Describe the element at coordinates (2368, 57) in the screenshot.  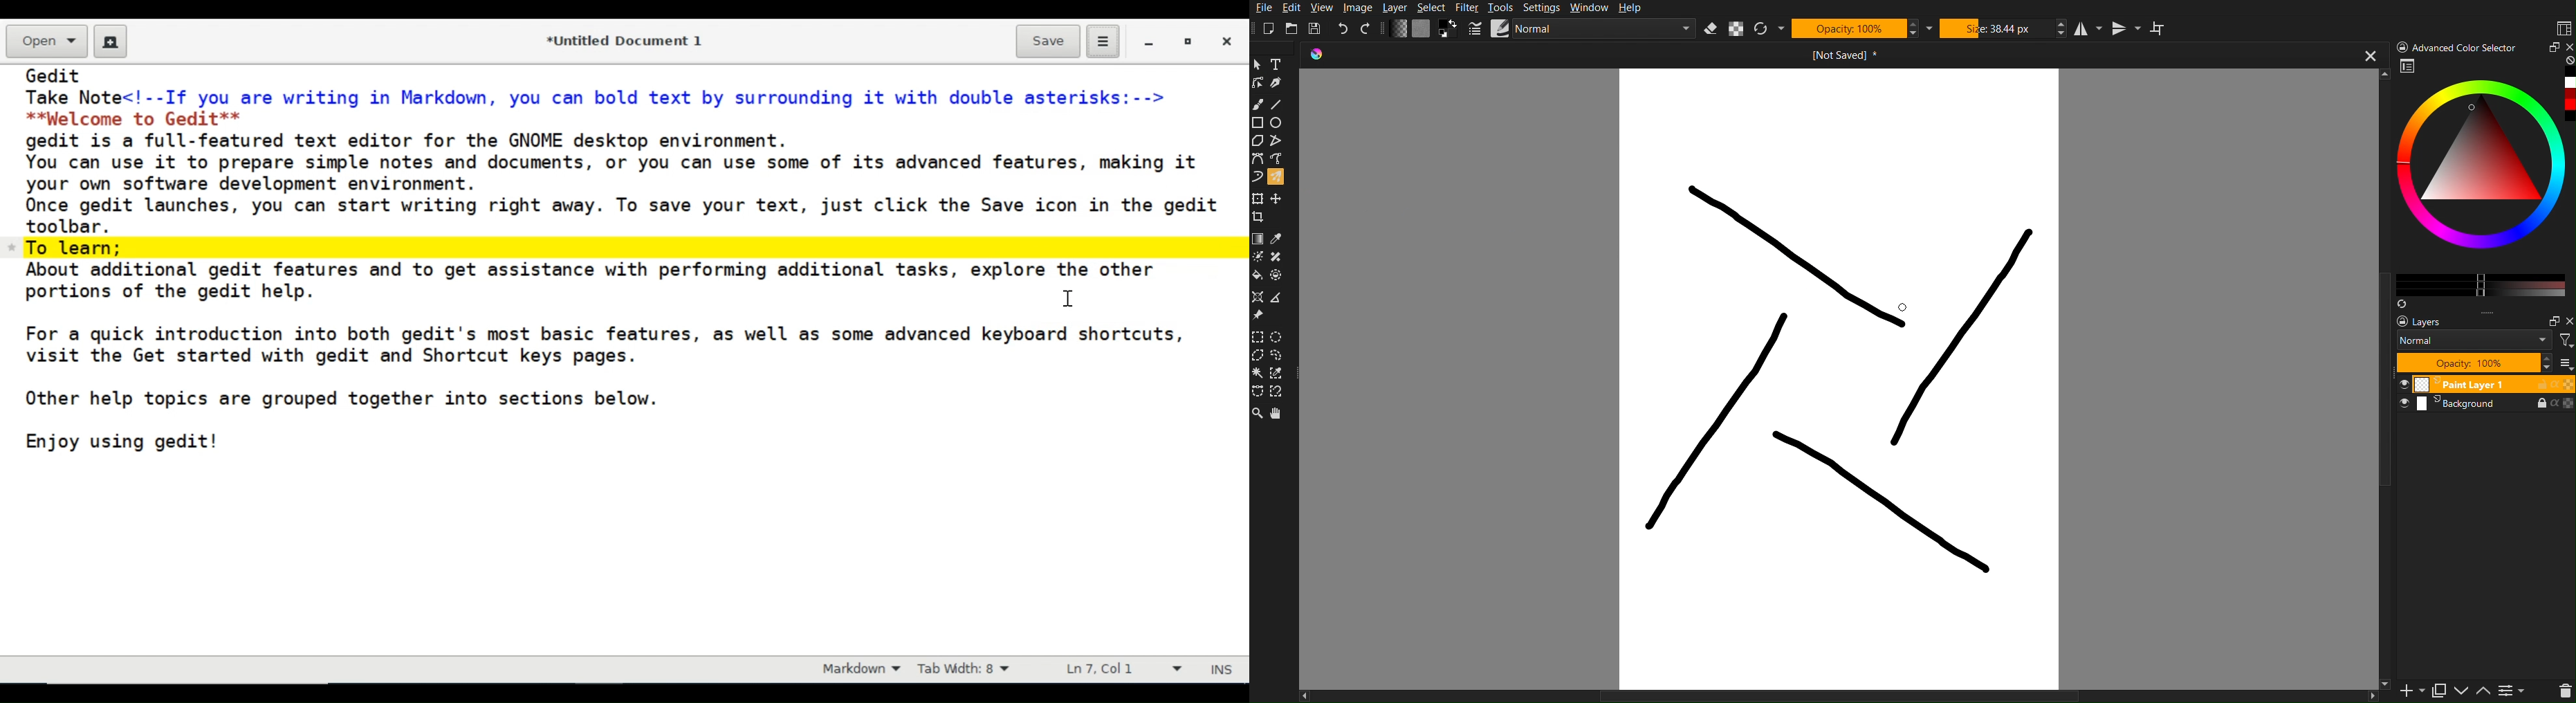
I see `close` at that location.